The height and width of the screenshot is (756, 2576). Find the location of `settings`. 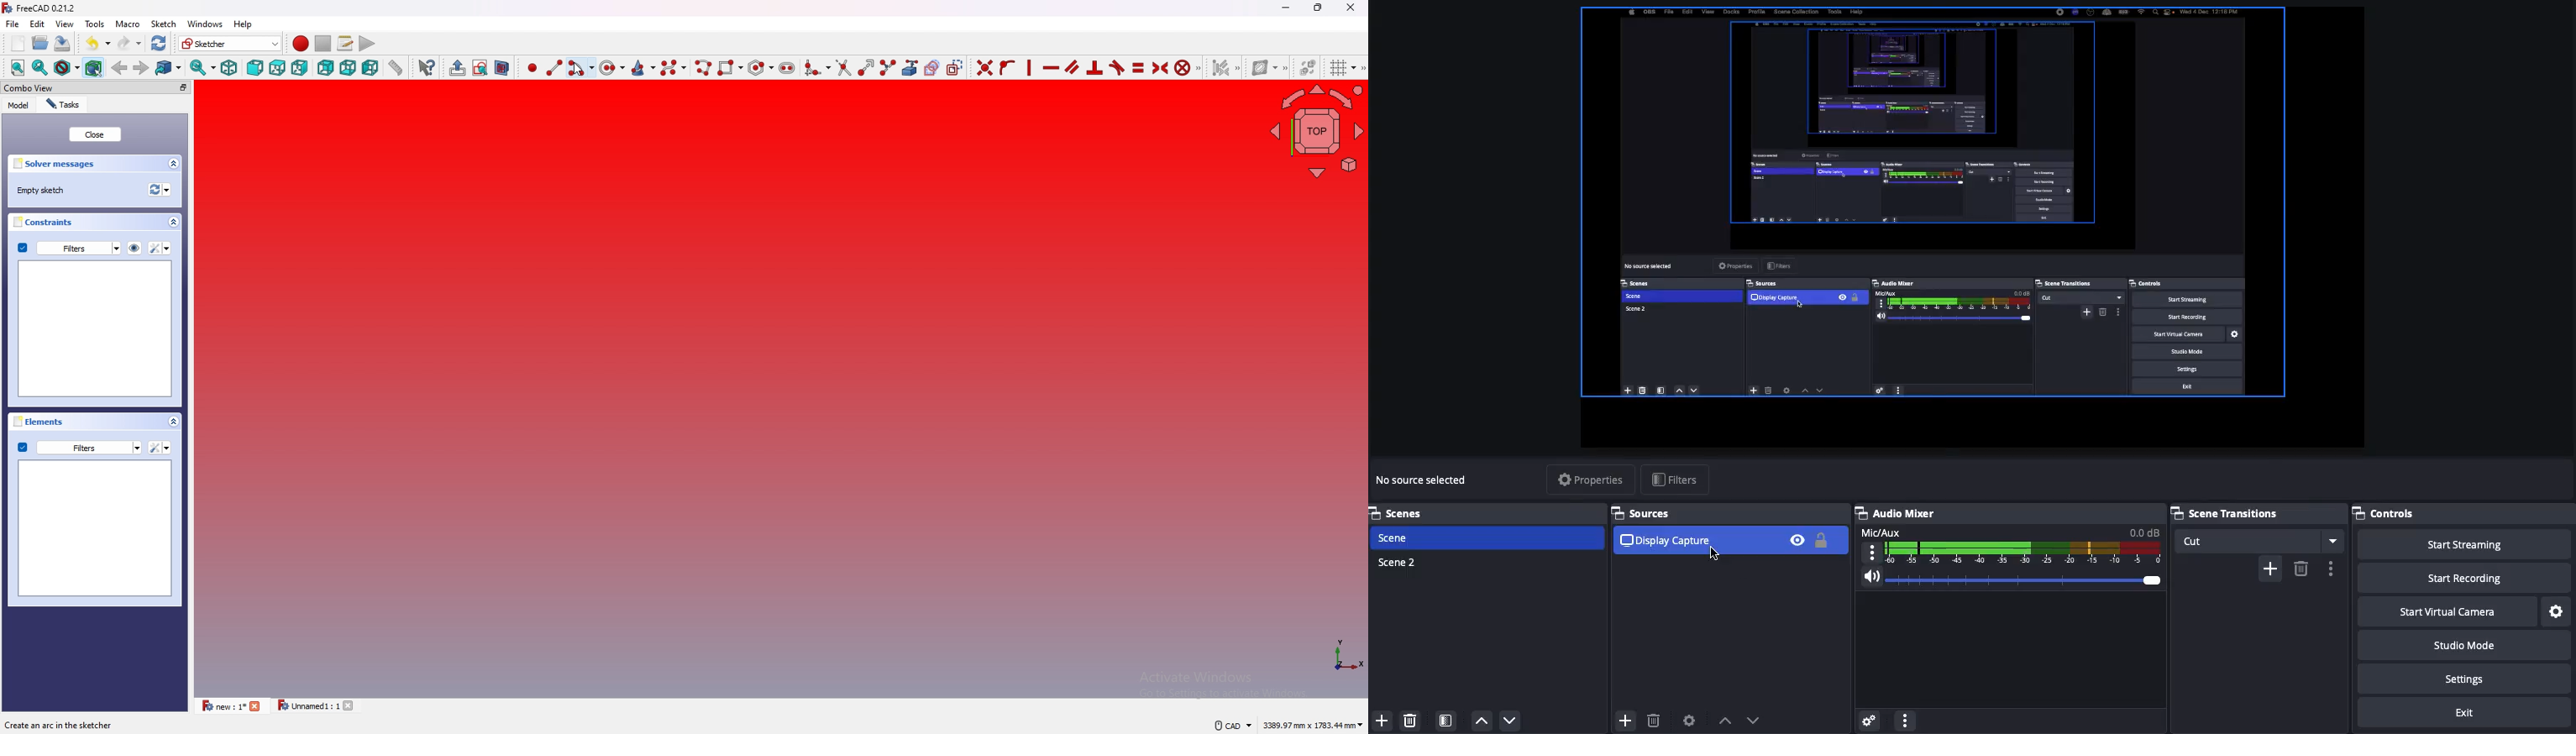

settings is located at coordinates (161, 248).